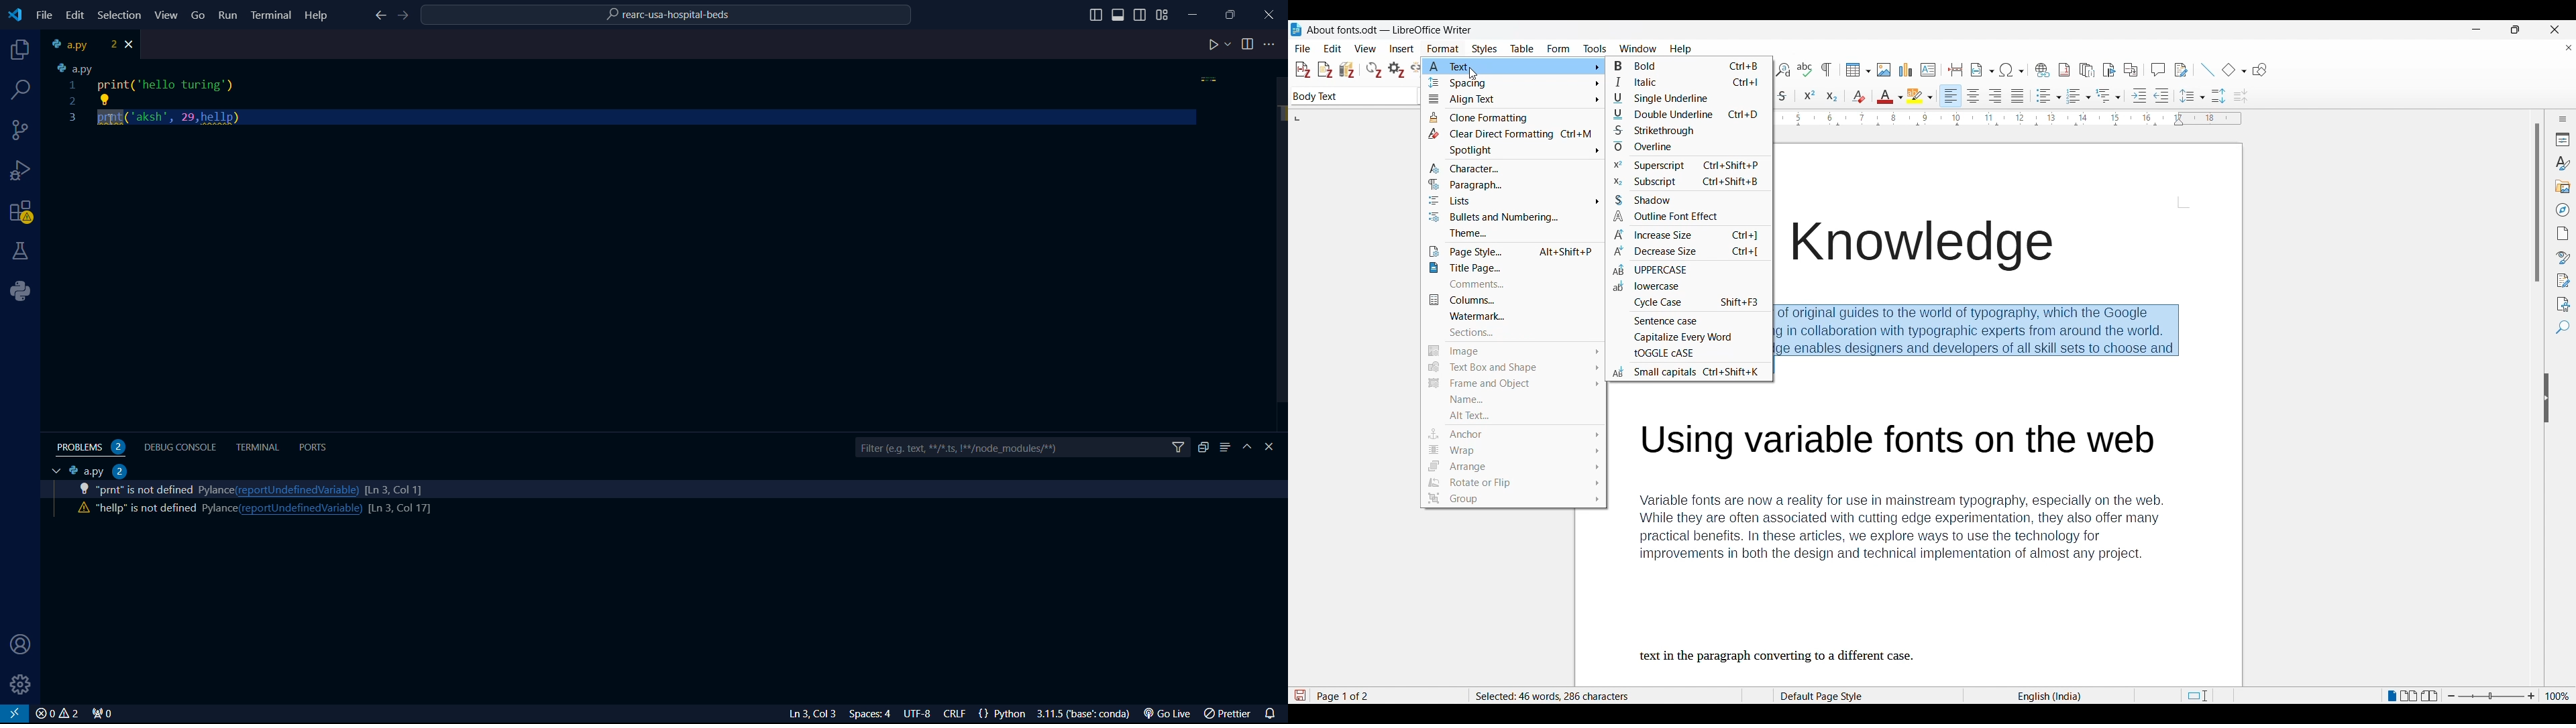  Describe the element at coordinates (2234, 70) in the screenshot. I see `Basic shape options` at that location.